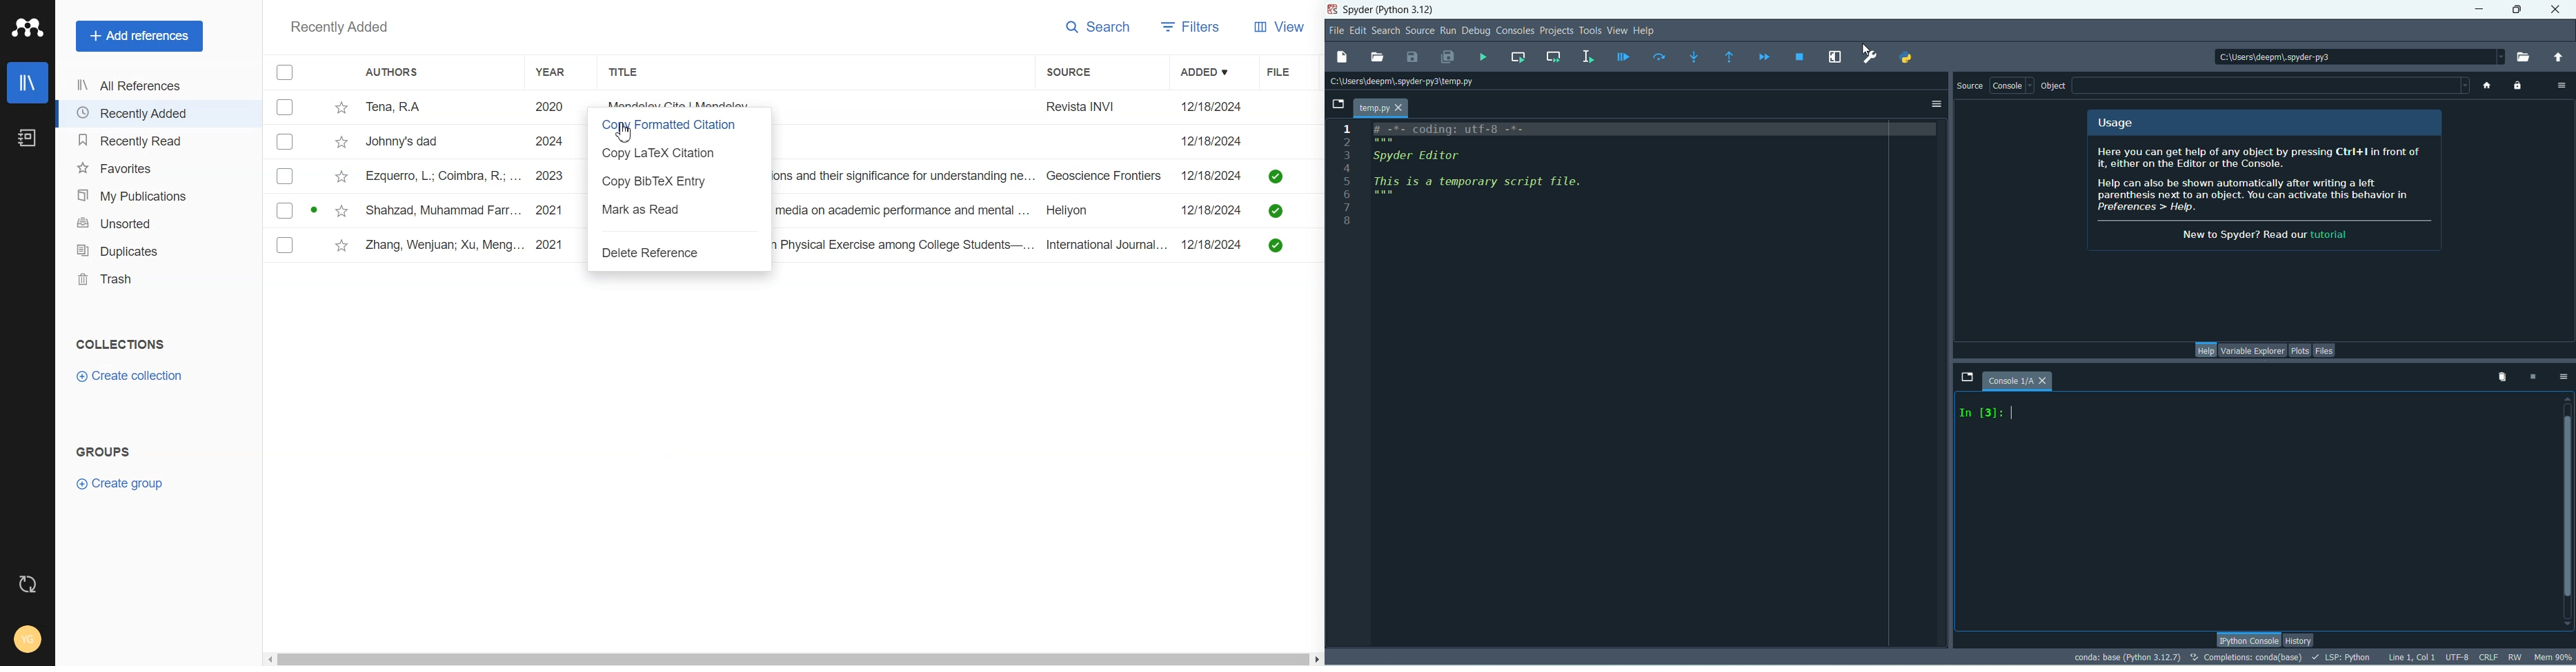  Describe the element at coordinates (2564, 85) in the screenshot. I see `options` at that location.